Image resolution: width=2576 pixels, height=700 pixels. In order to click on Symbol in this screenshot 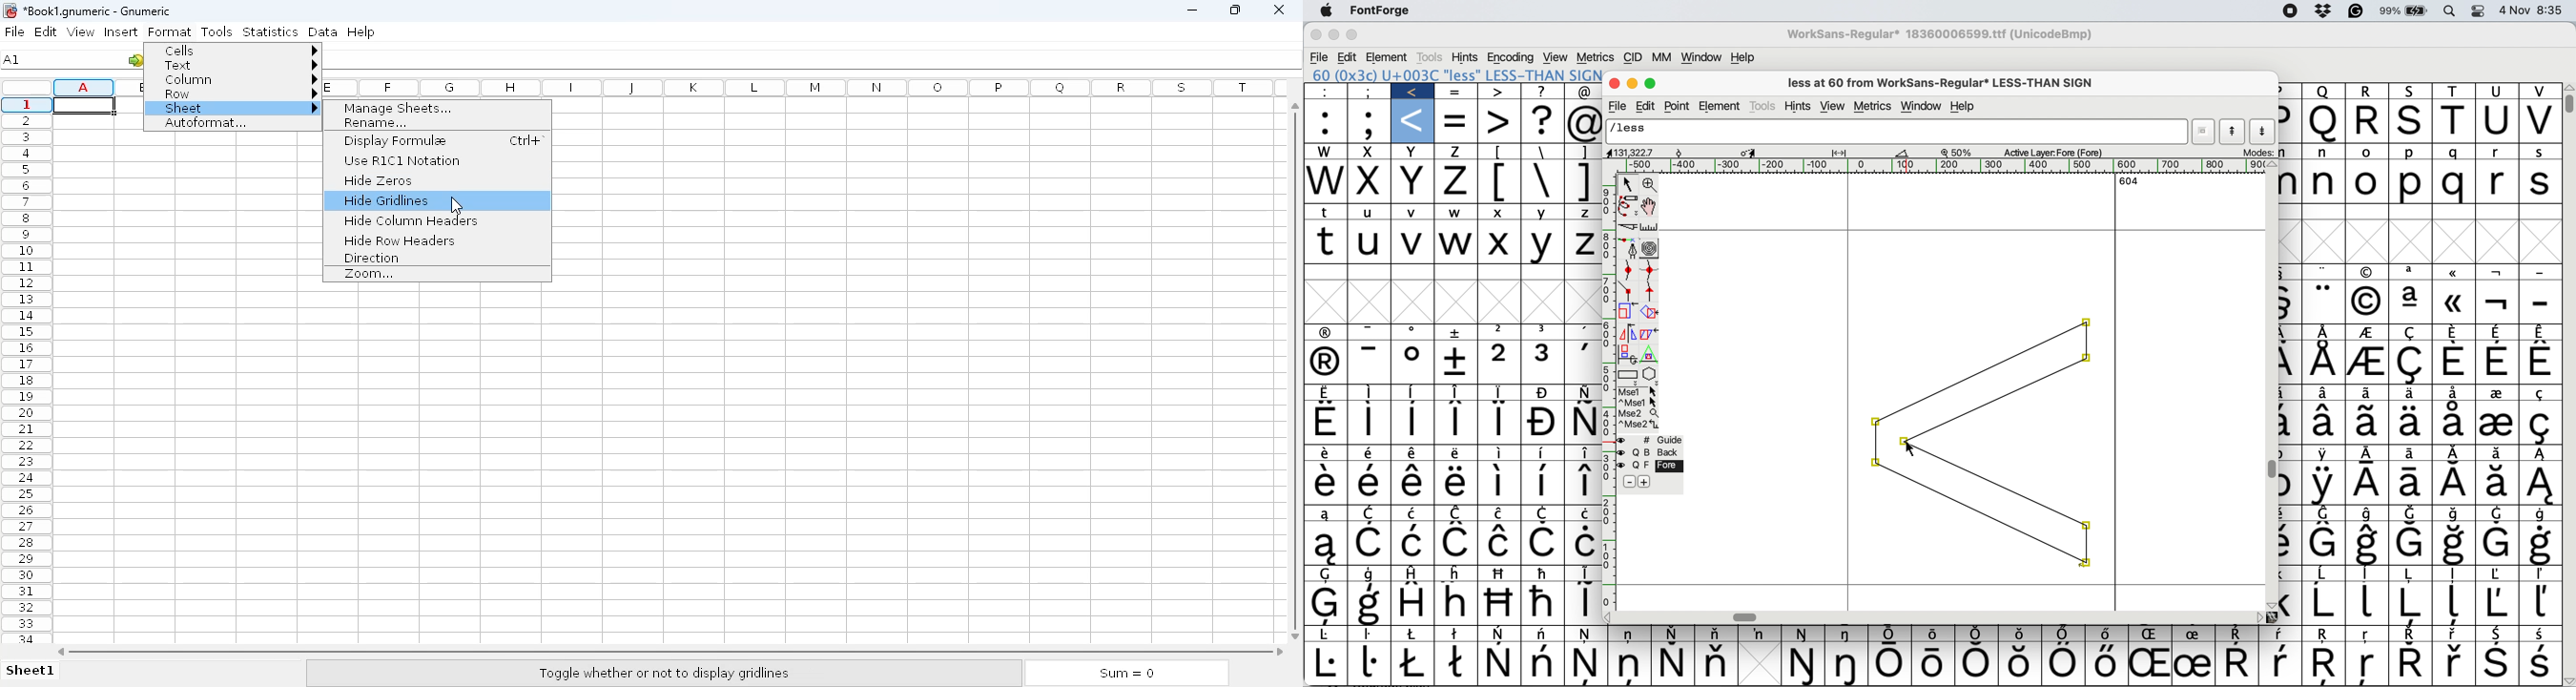, I will do `click(1583, 391)`.